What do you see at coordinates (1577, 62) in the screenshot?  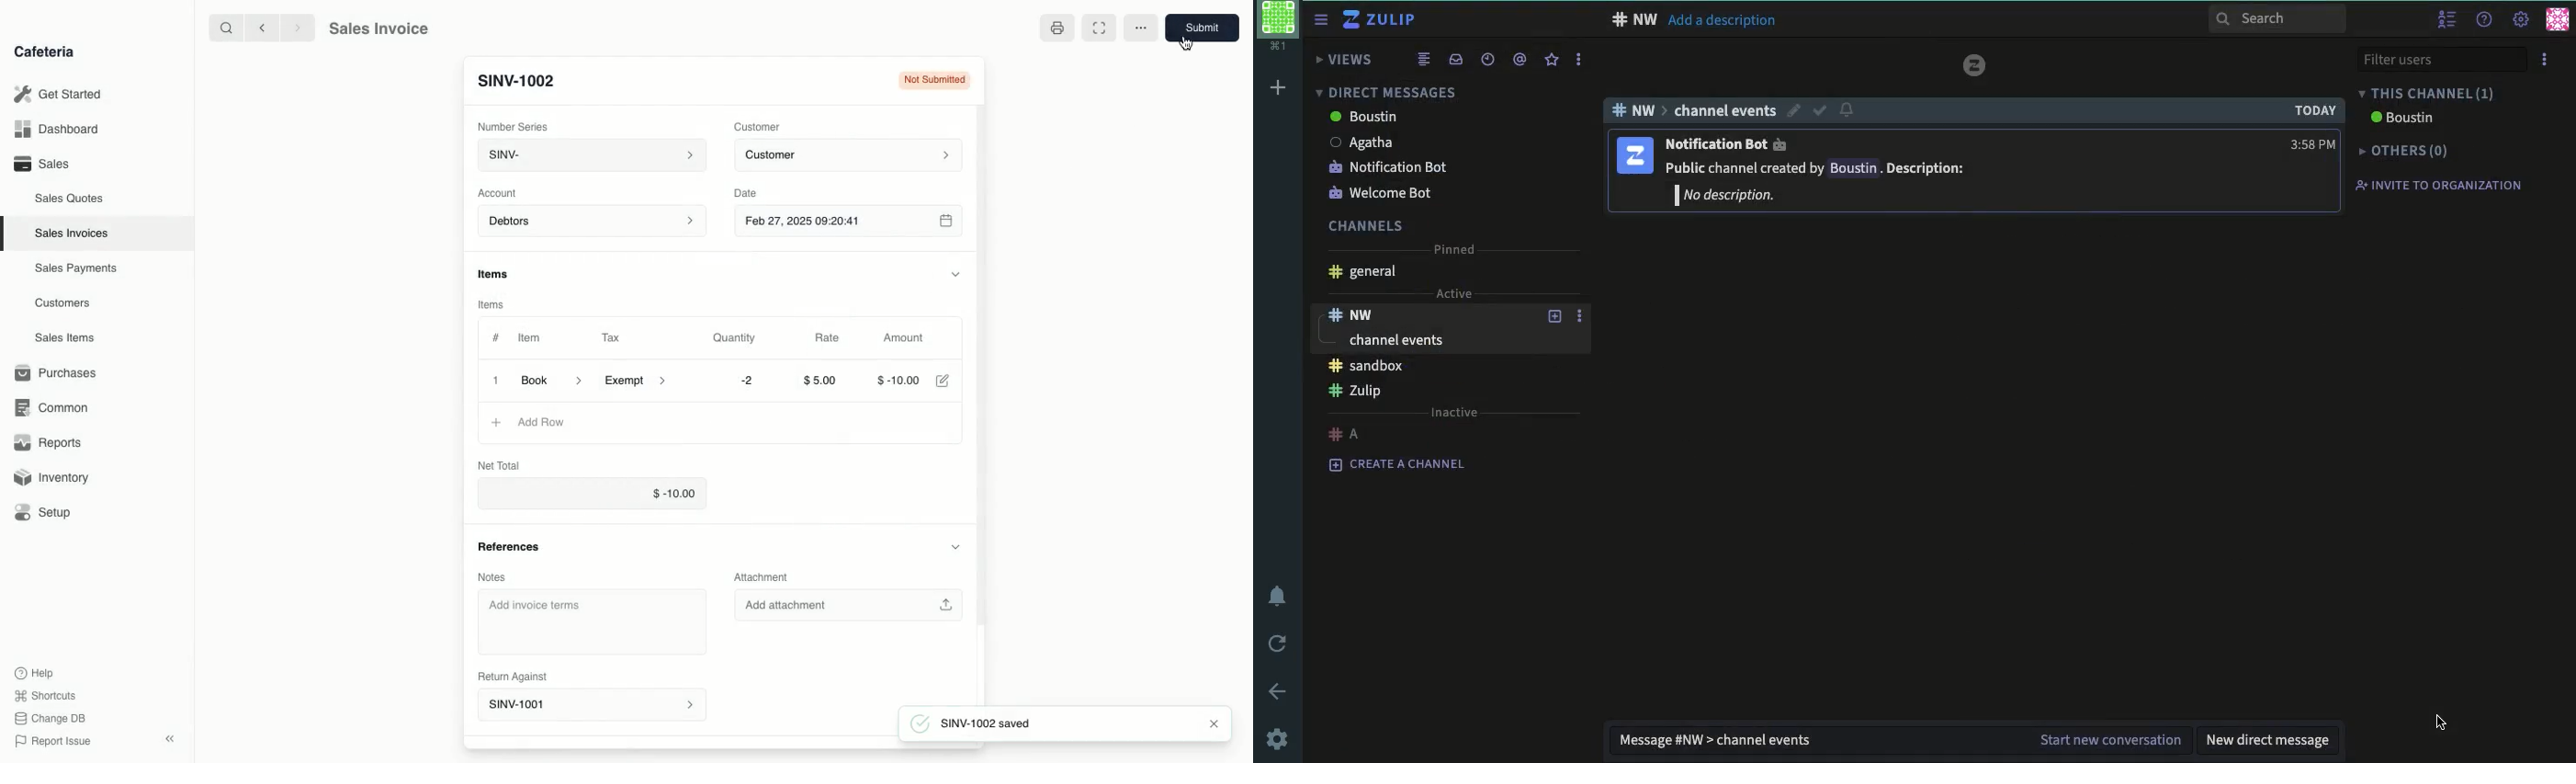 I see `options` at bounding box center [1577, 62].